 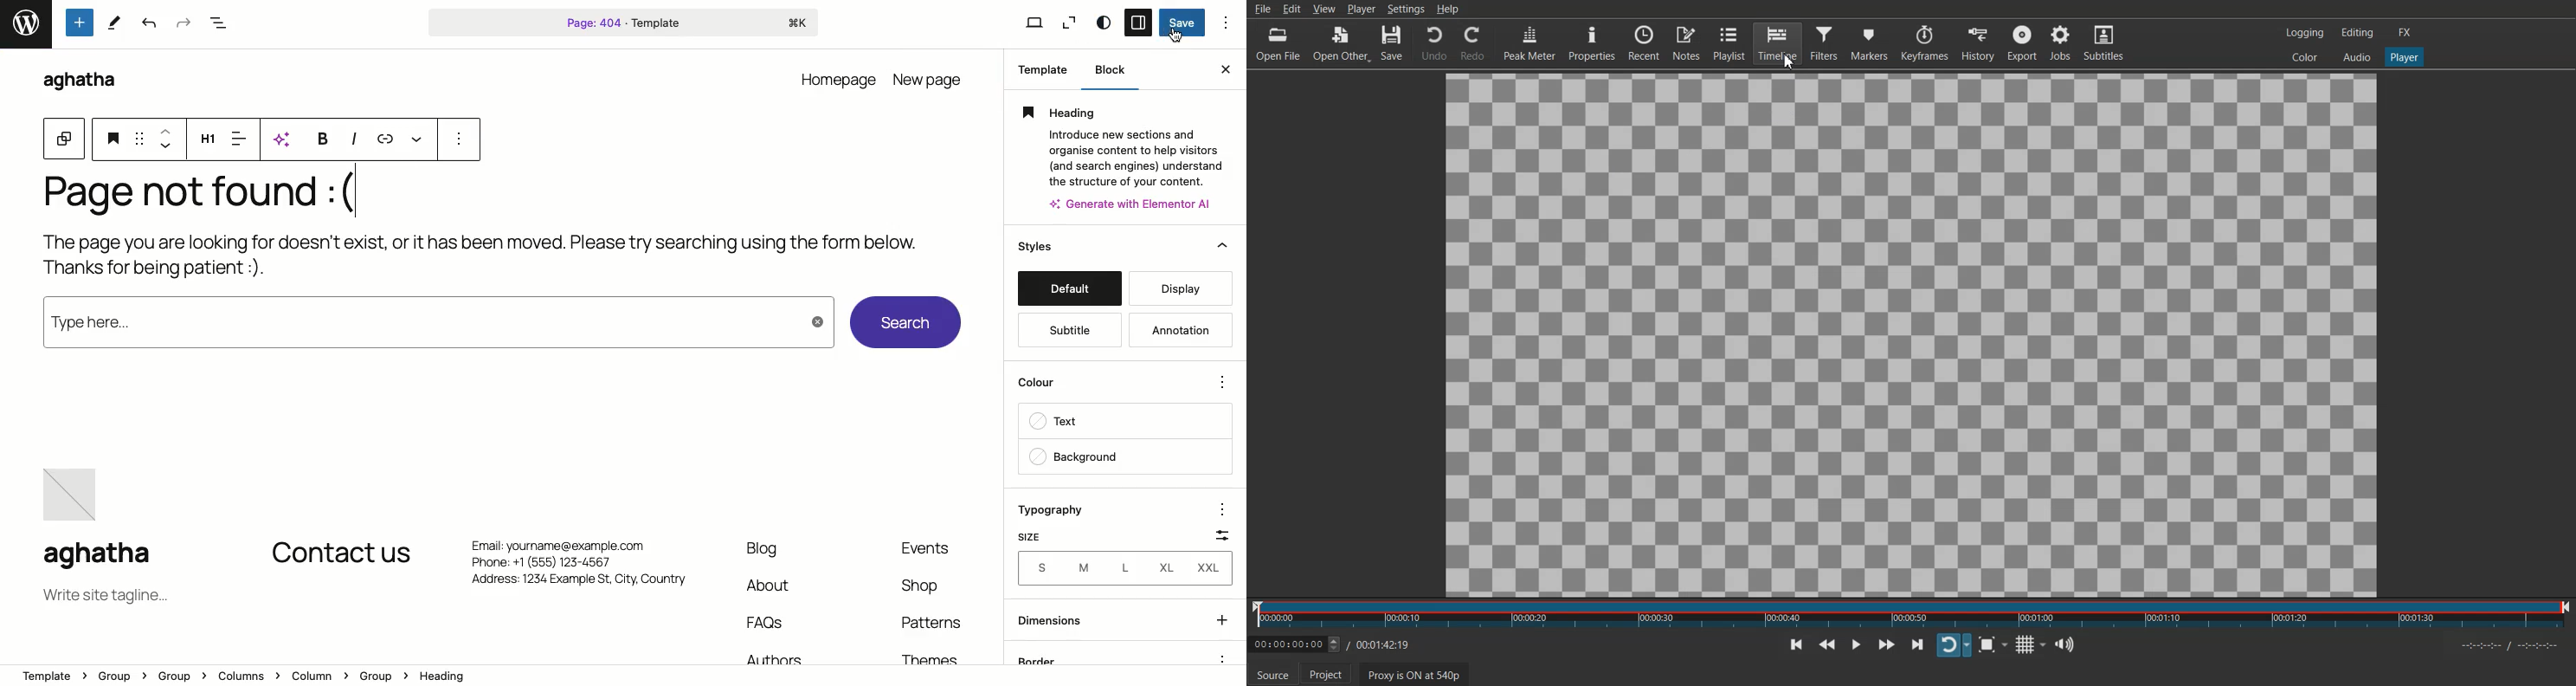 I want to click on Notes, so click(x=1686, y=42).